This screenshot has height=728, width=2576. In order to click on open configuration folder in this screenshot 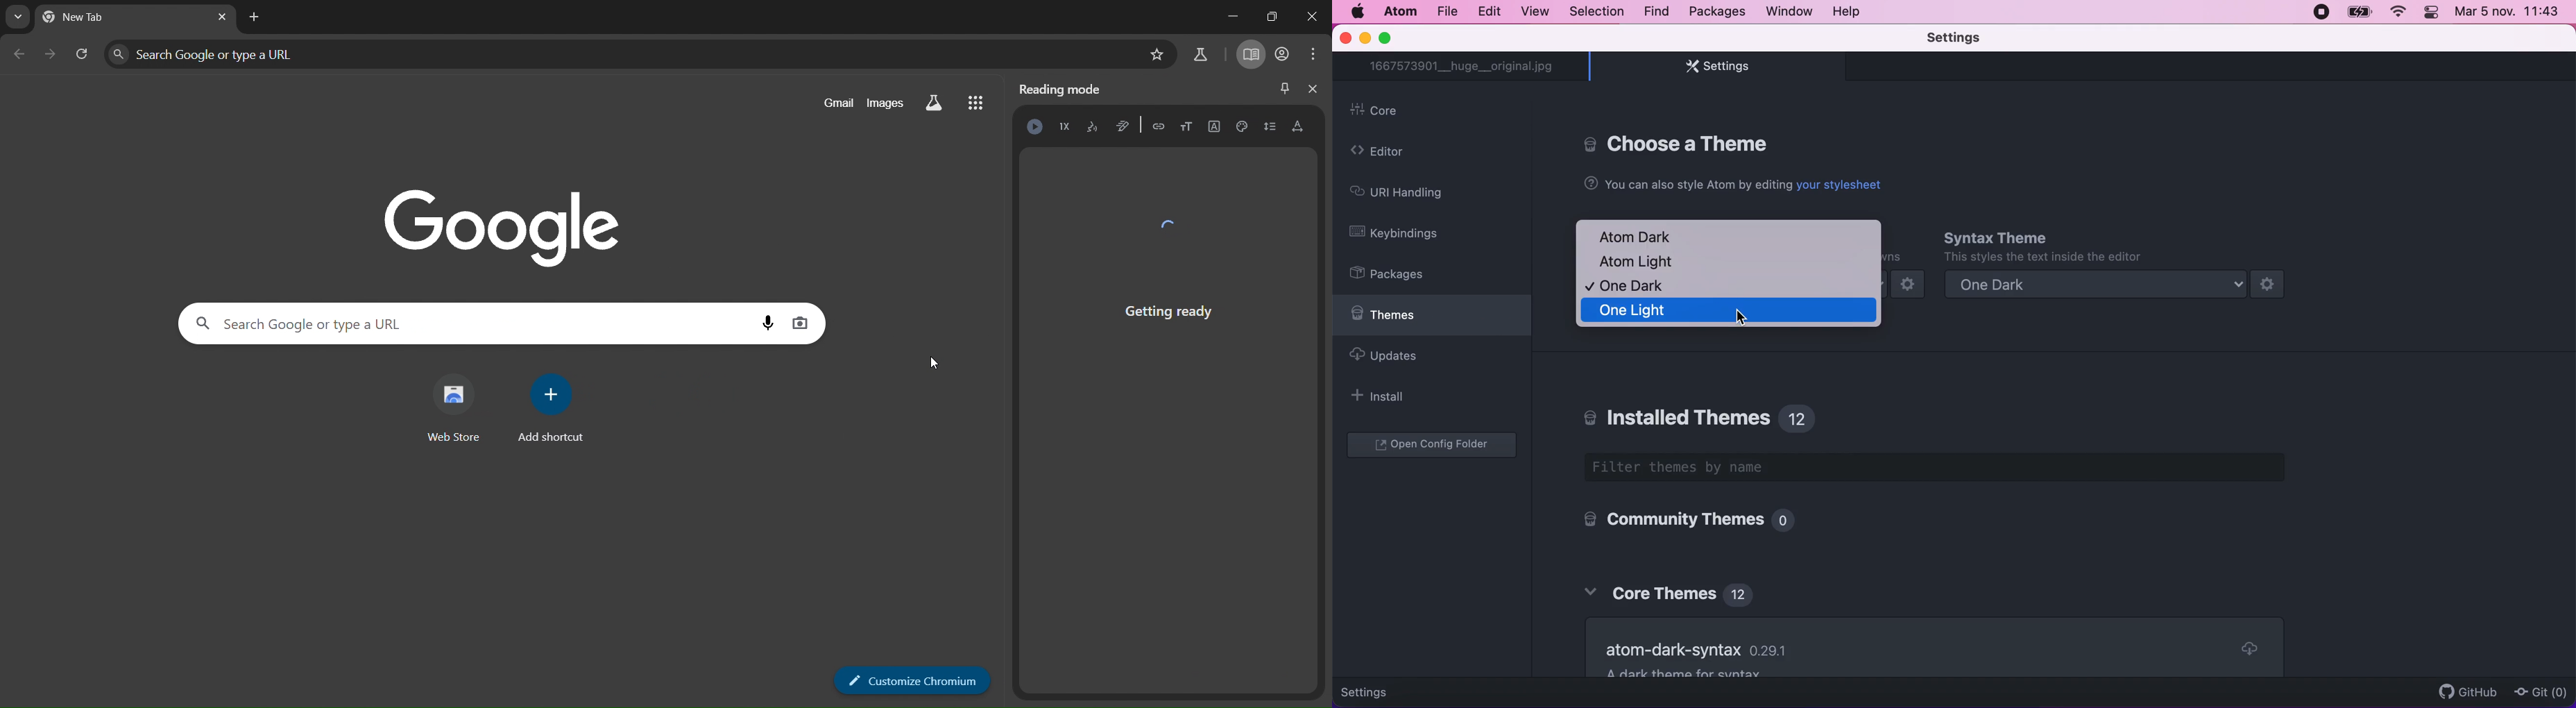, I will do `click(1436, 446)`.